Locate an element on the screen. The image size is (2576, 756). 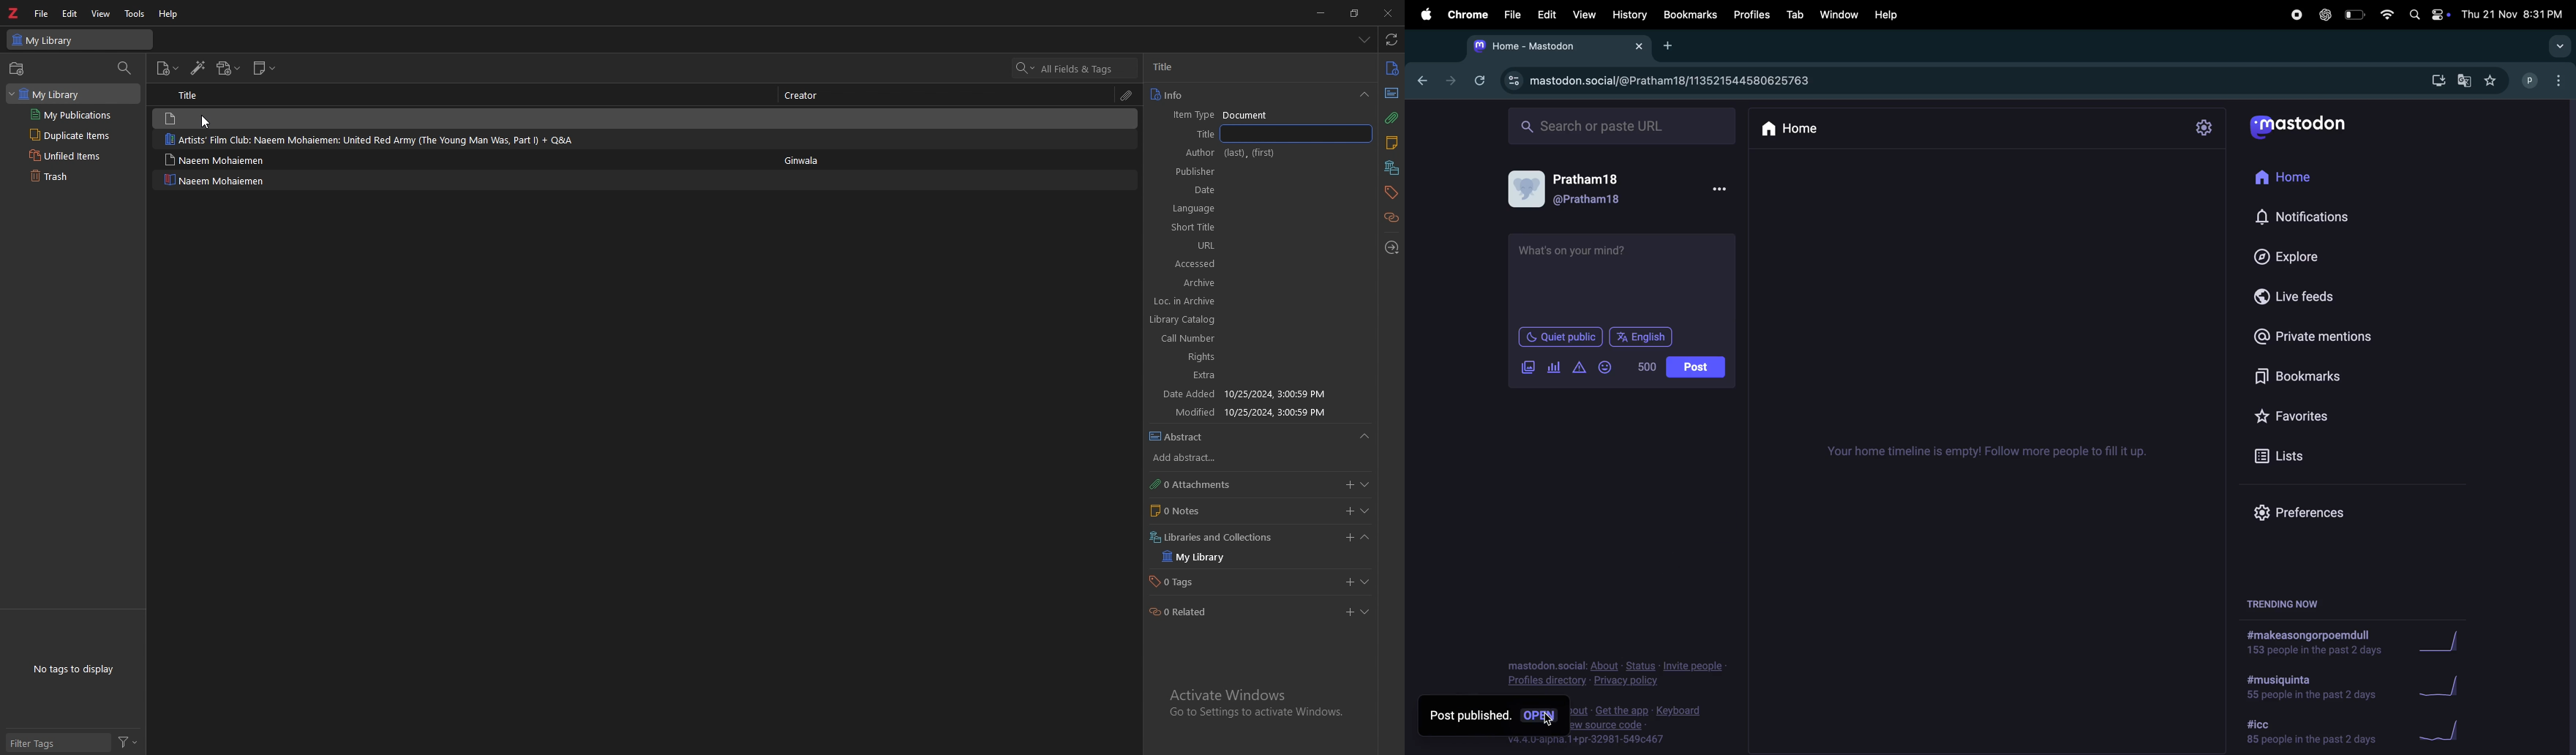
home is located at coordinates (2288, 179).